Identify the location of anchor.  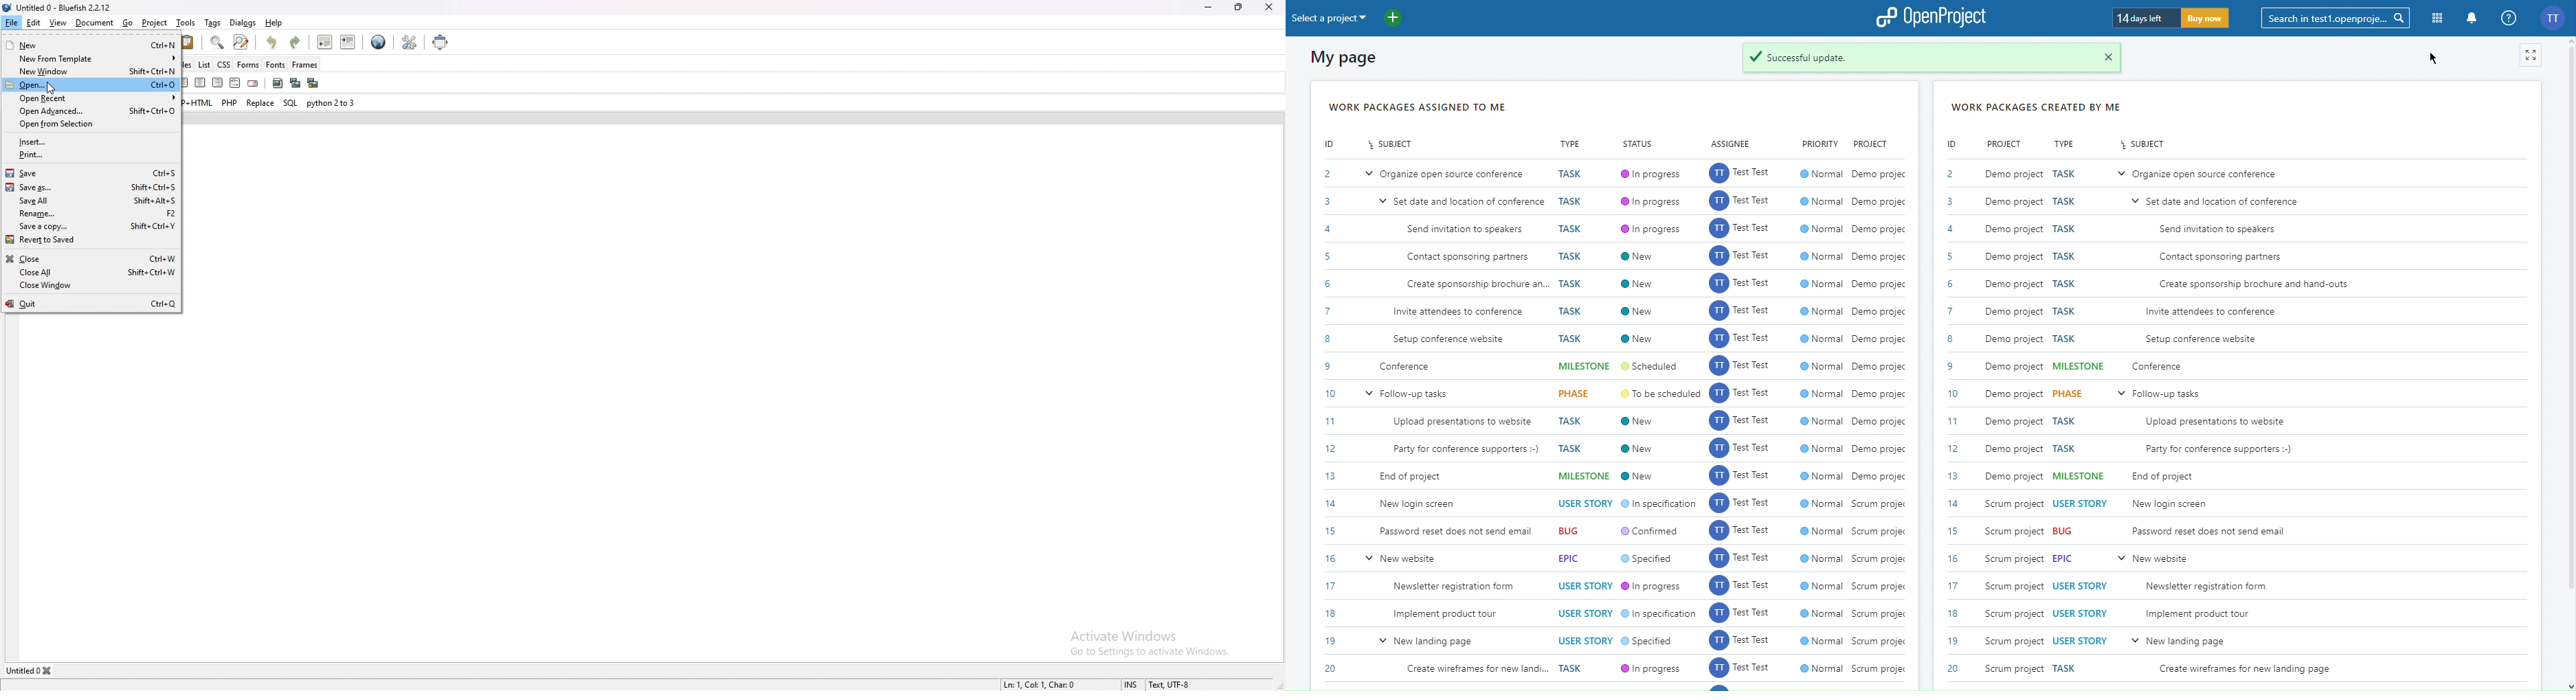
(165, 83).